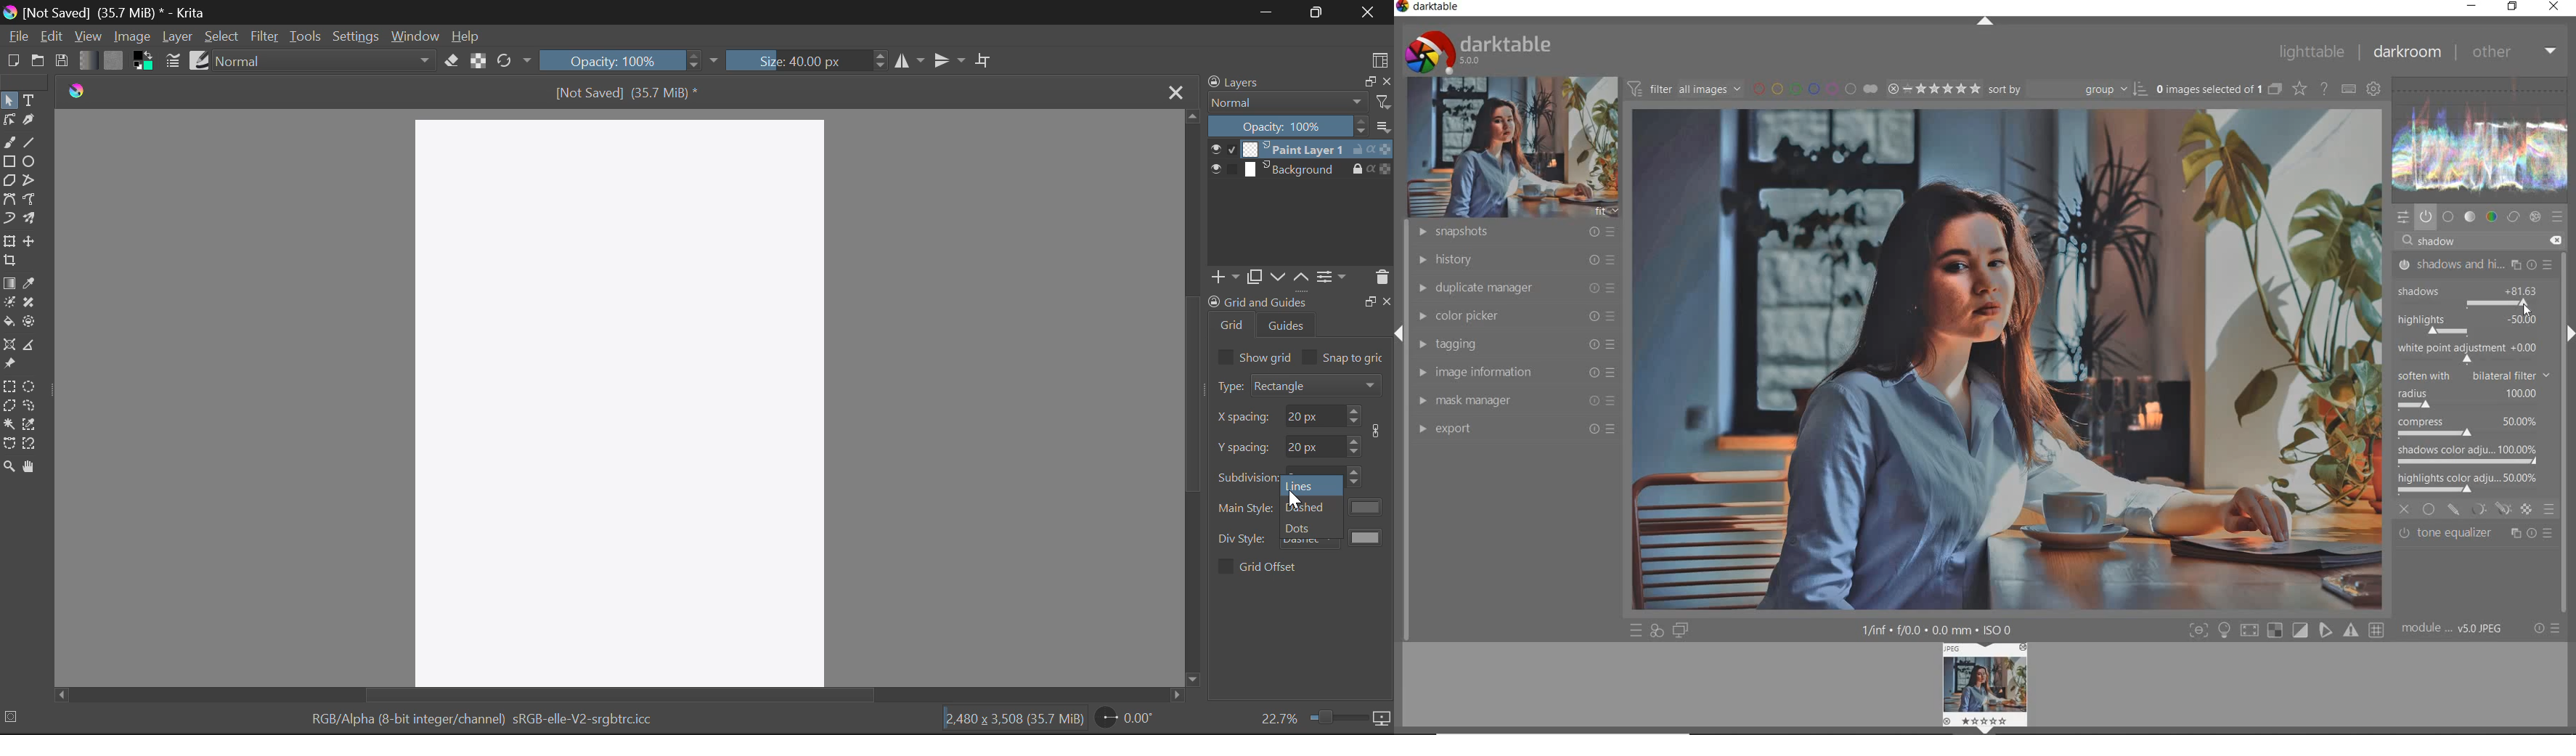 The width and height of the screenshot is (2576, 756). Describe the element at coordinates (9, 305) in the screenshot. I see `Colorize Mask Tool` at that location.